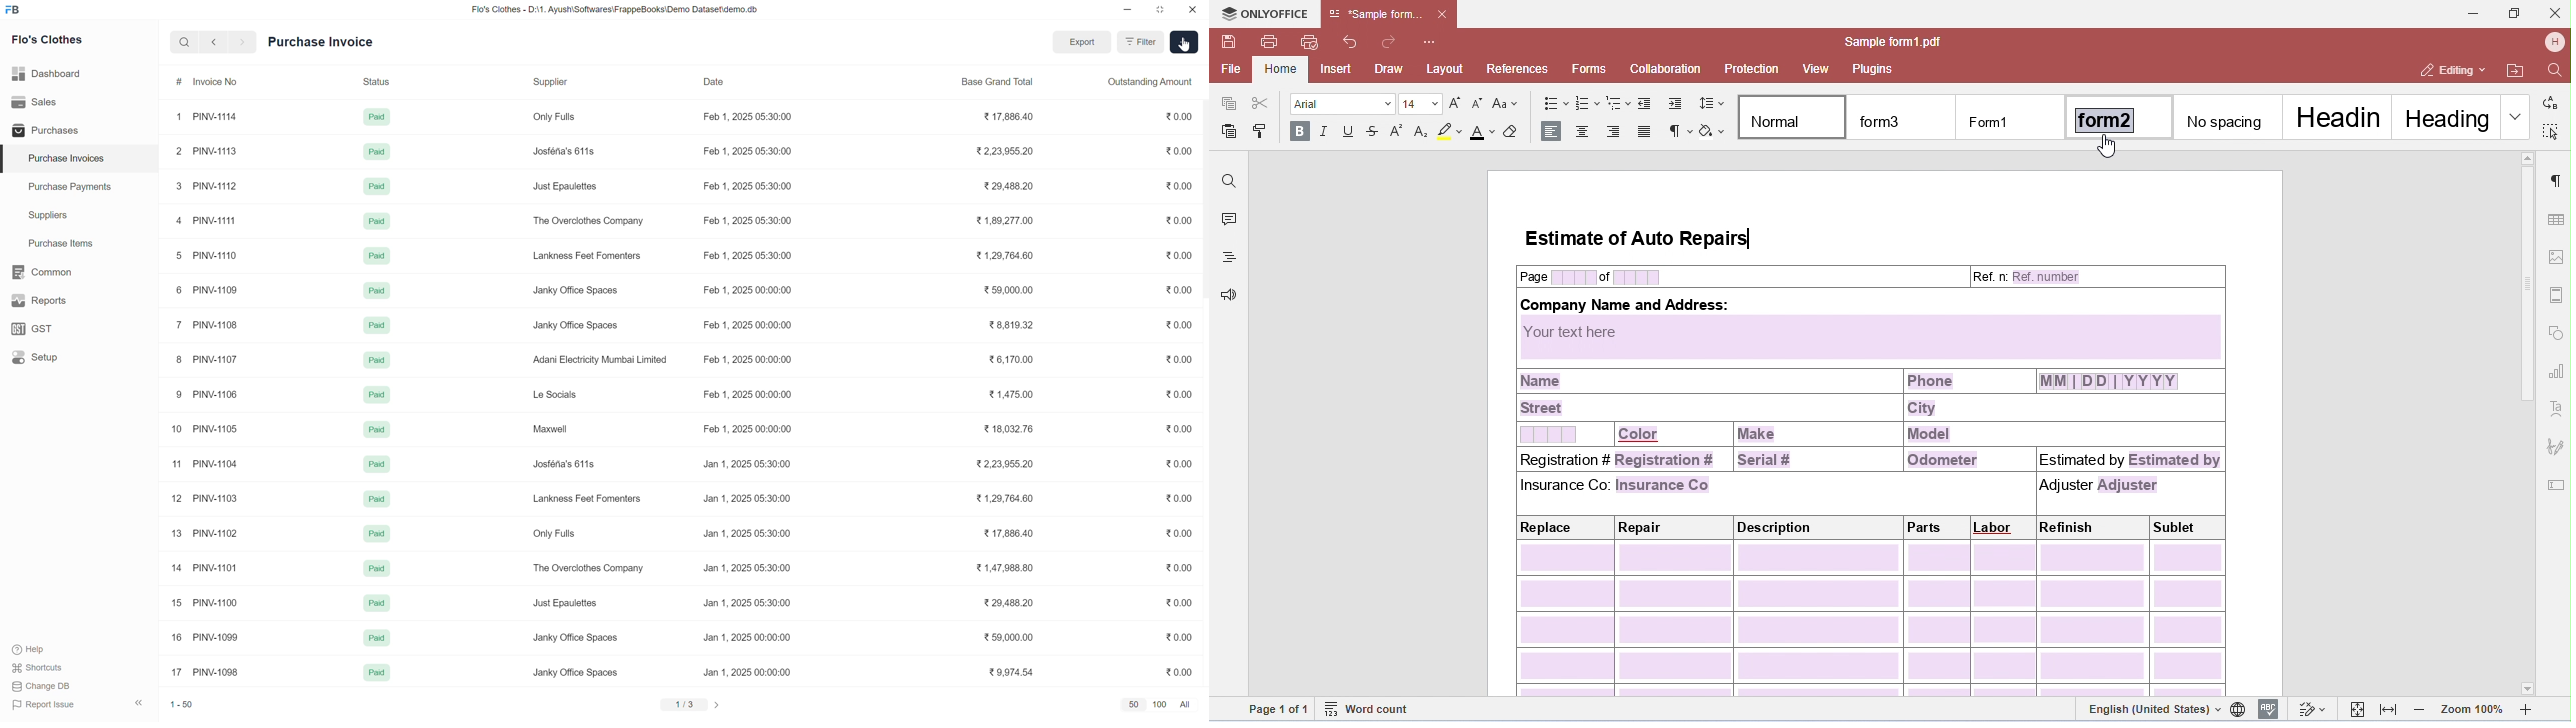 The width and height of the screenshot is (2576, 728). What do you see at coordinates (78, 129) in the screenshot?
I see `Purchases` at bounding box center [78, 129].